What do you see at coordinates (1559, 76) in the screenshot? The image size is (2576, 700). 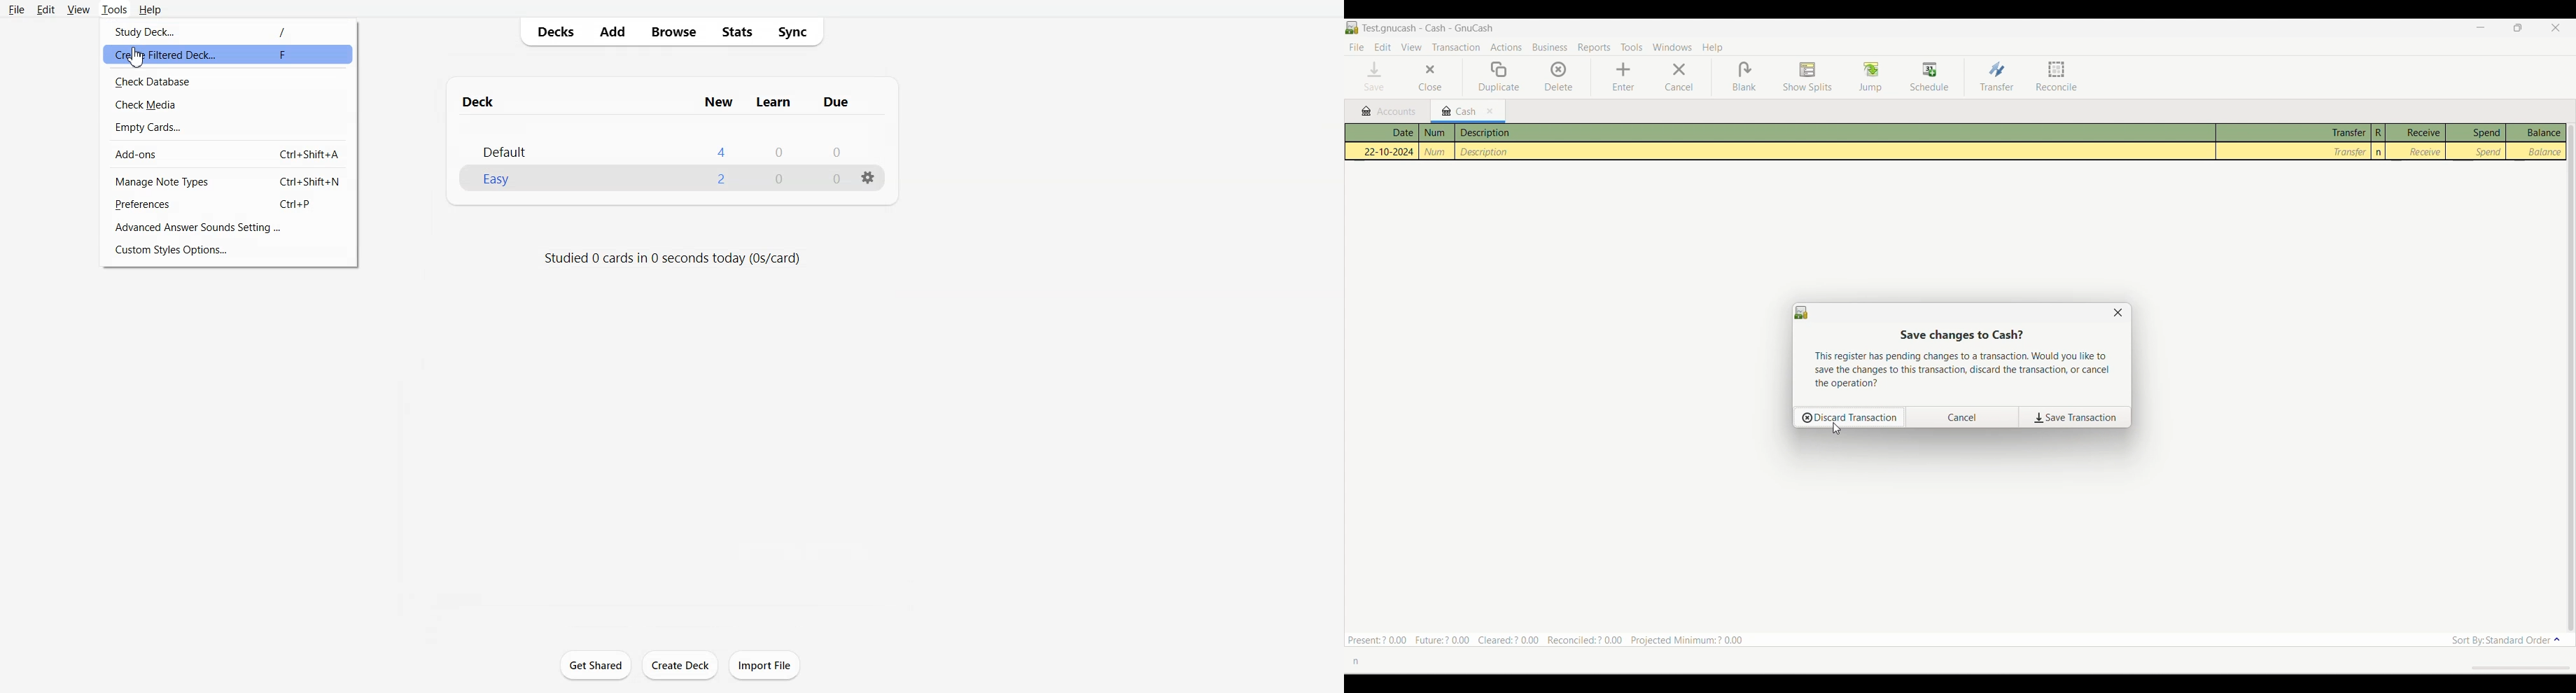 I see `Delete` at bounding box center [1559, 76].